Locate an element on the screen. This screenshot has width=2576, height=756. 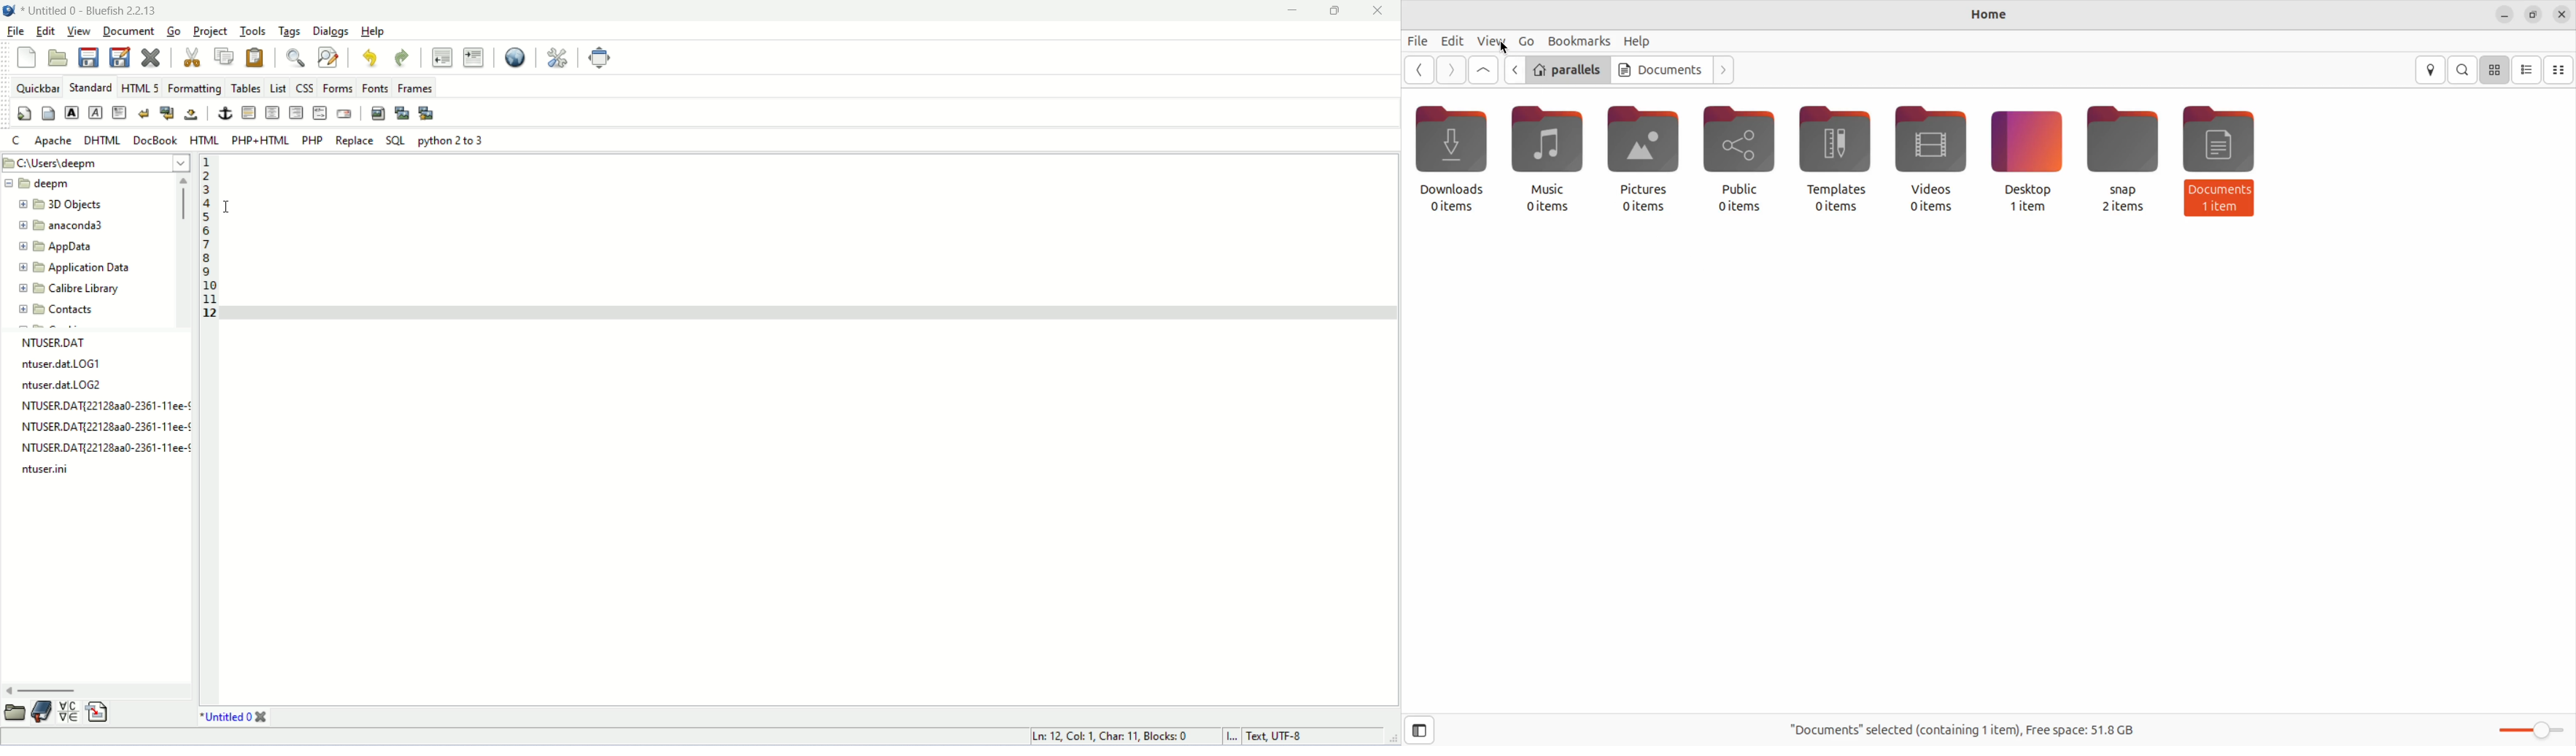
new file is located at coordinates (24, 59).